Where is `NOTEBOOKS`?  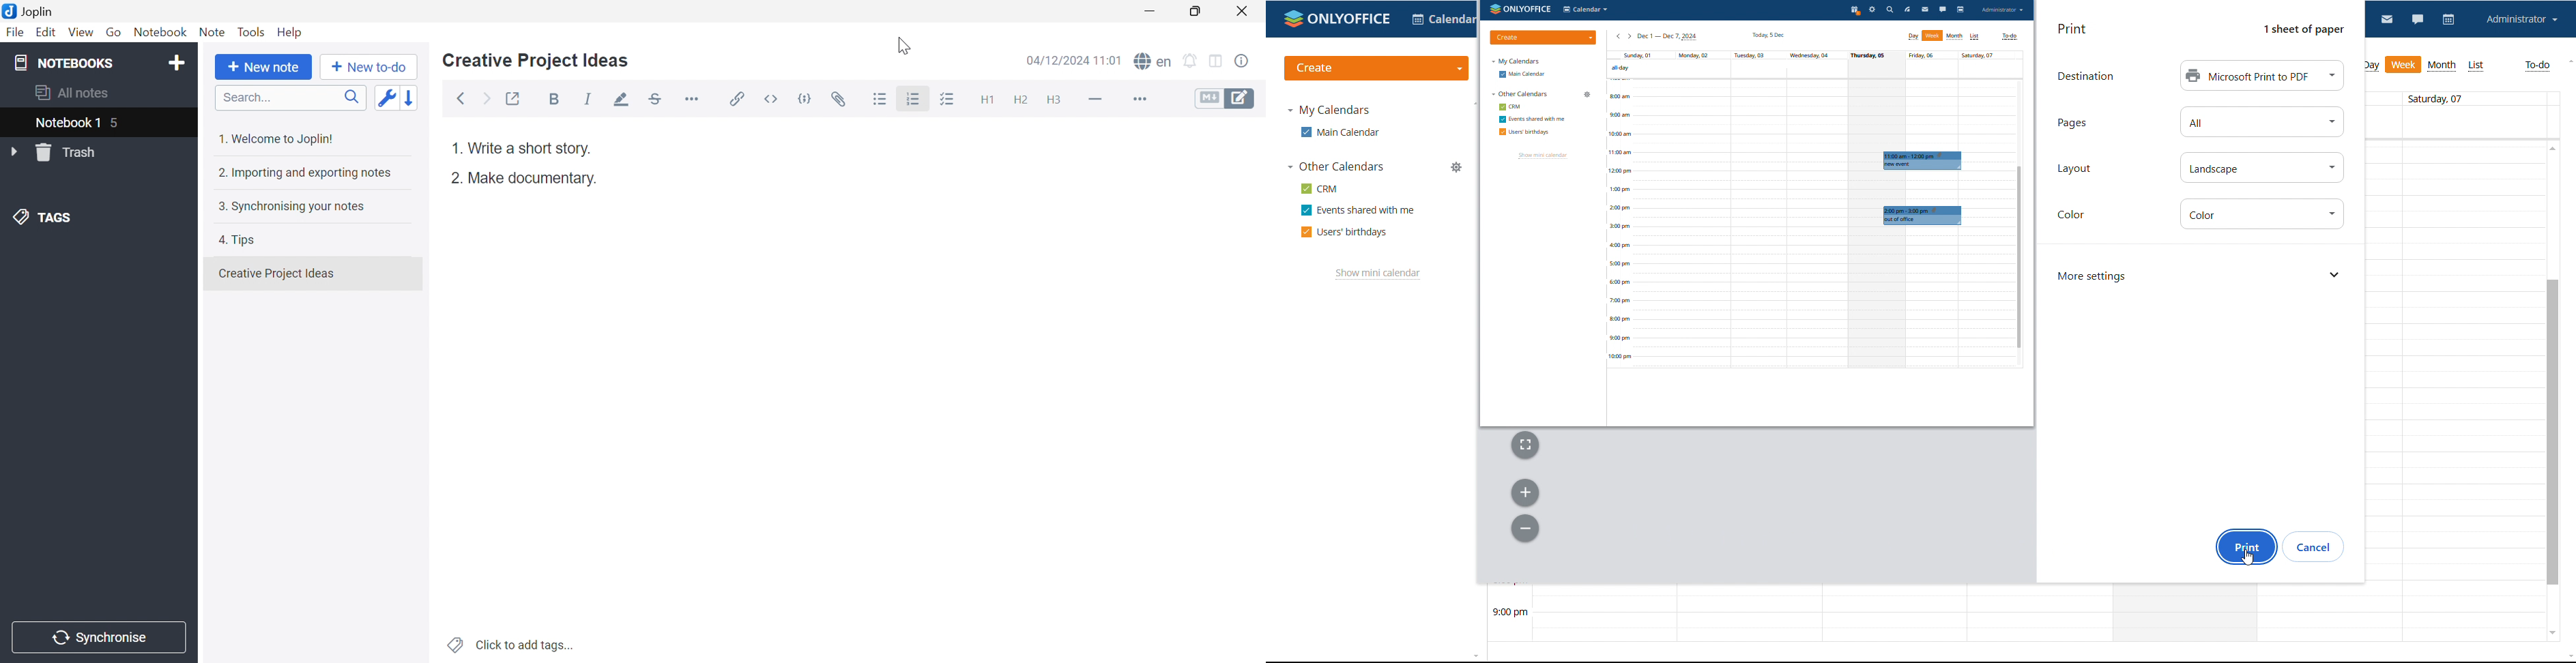 NOTEBOOKS is located at coordinates (66, 63).